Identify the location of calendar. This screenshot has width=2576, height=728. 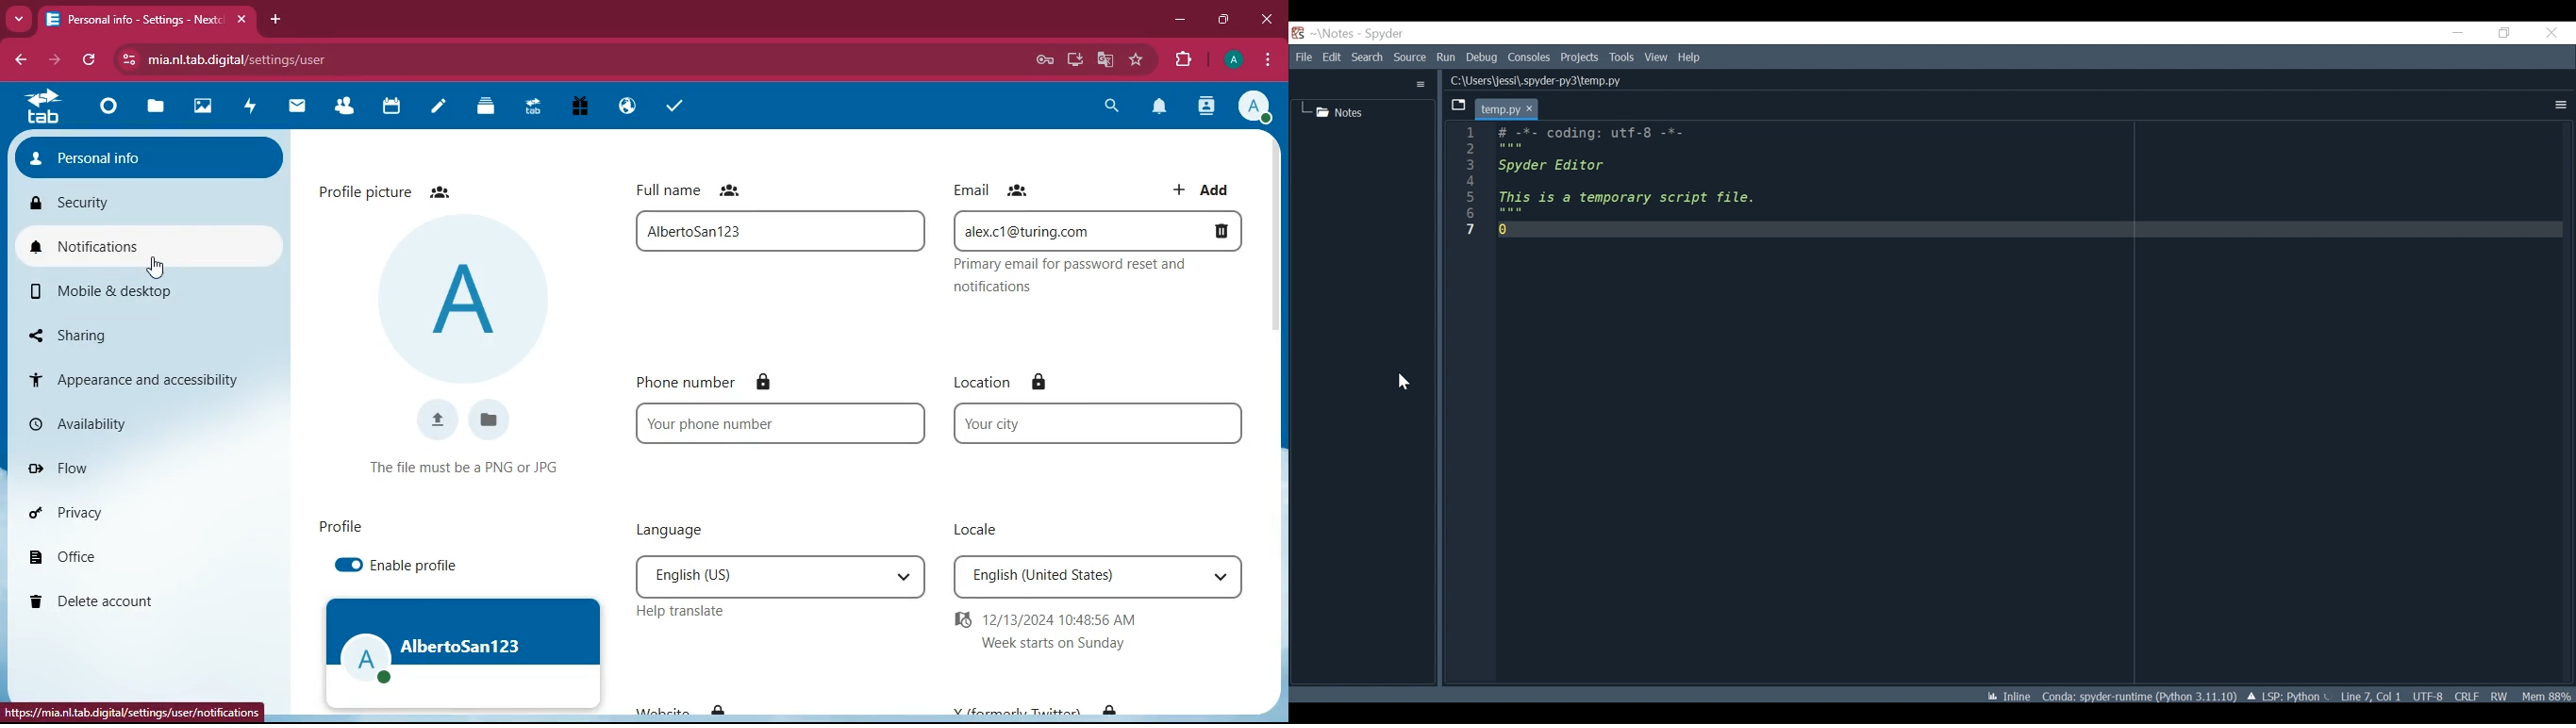
(395, 107).